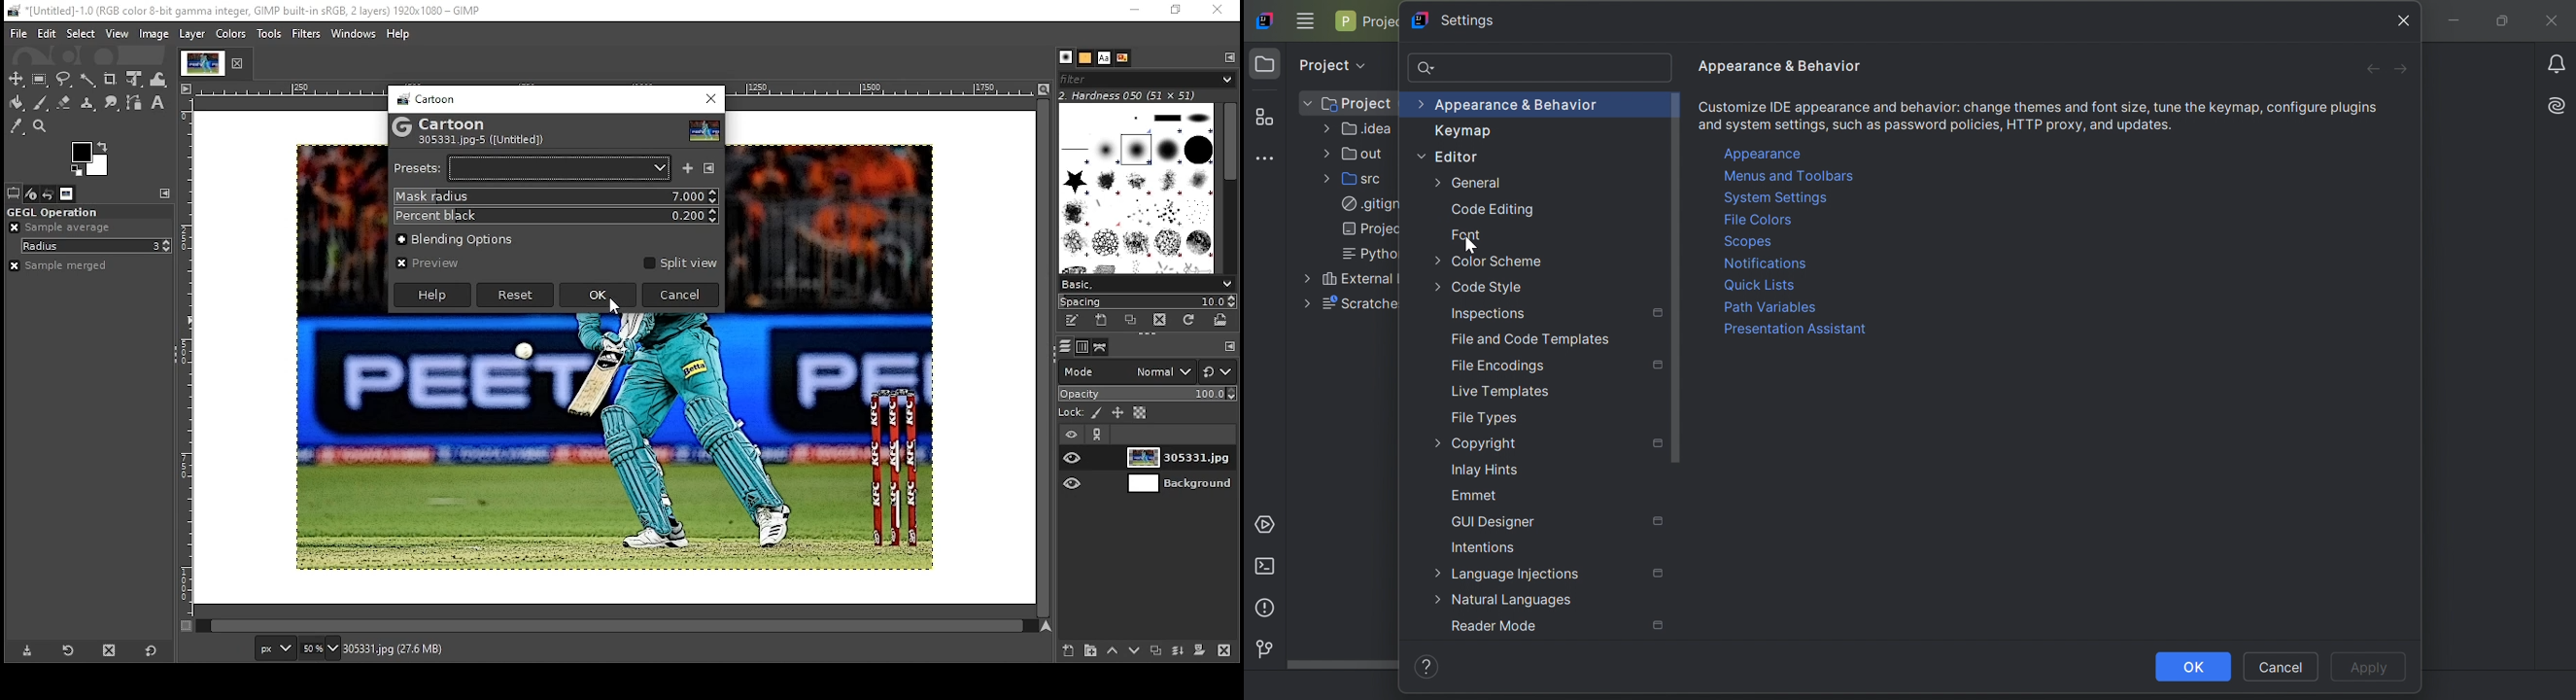 The image size is (2576, 700). Describe the element at coordinates (1494, 210) in the screenshot. I see `Code editing` at that location.